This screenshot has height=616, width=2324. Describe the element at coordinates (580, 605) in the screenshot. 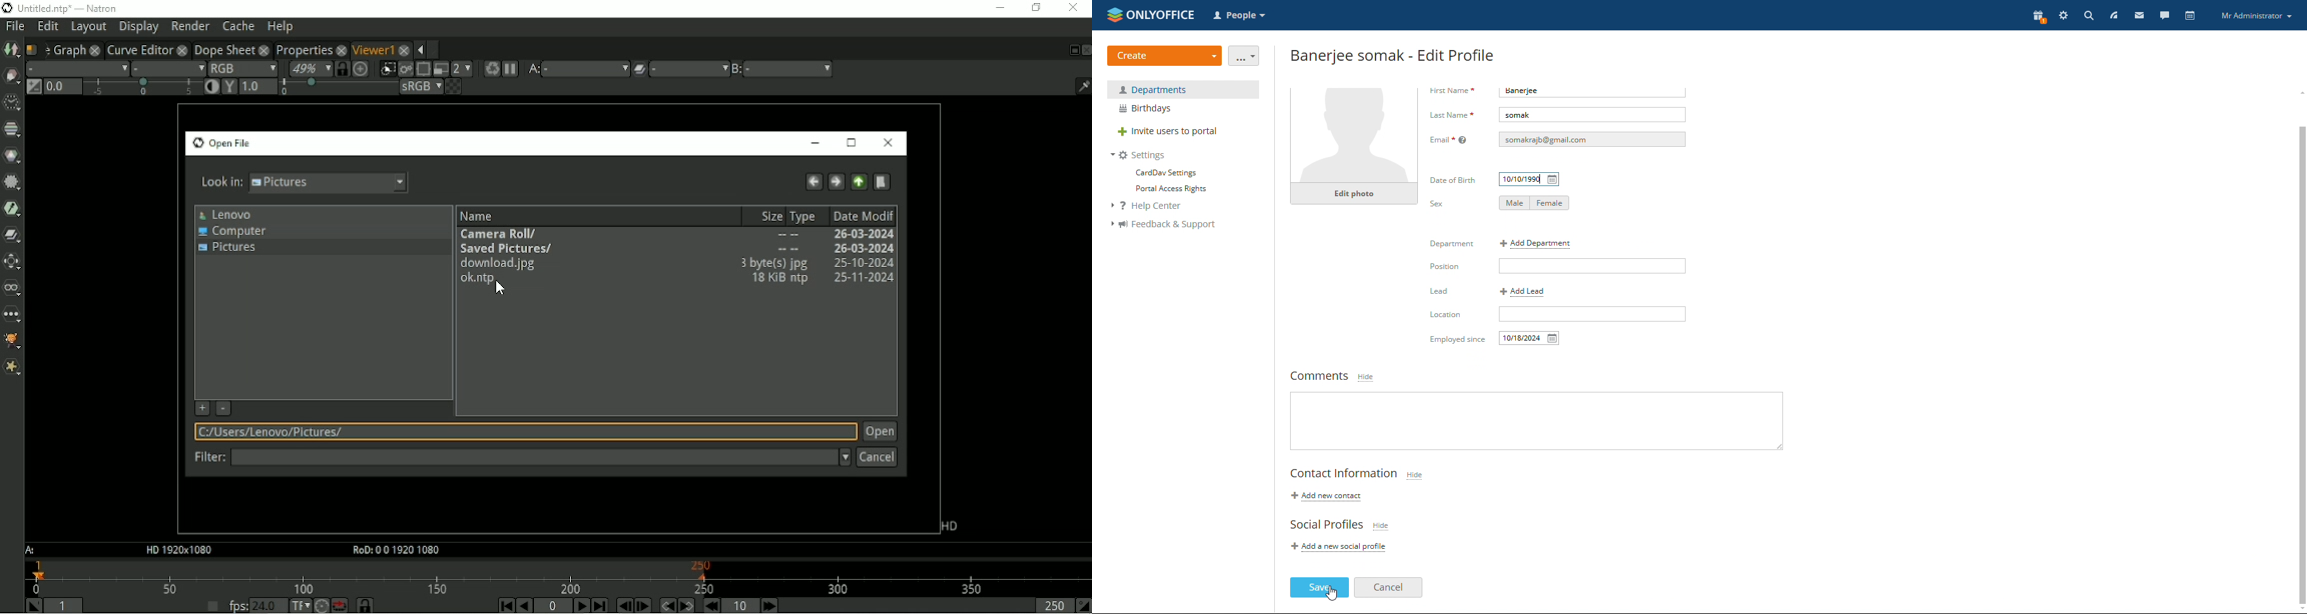

I see `Play forward` at that location.